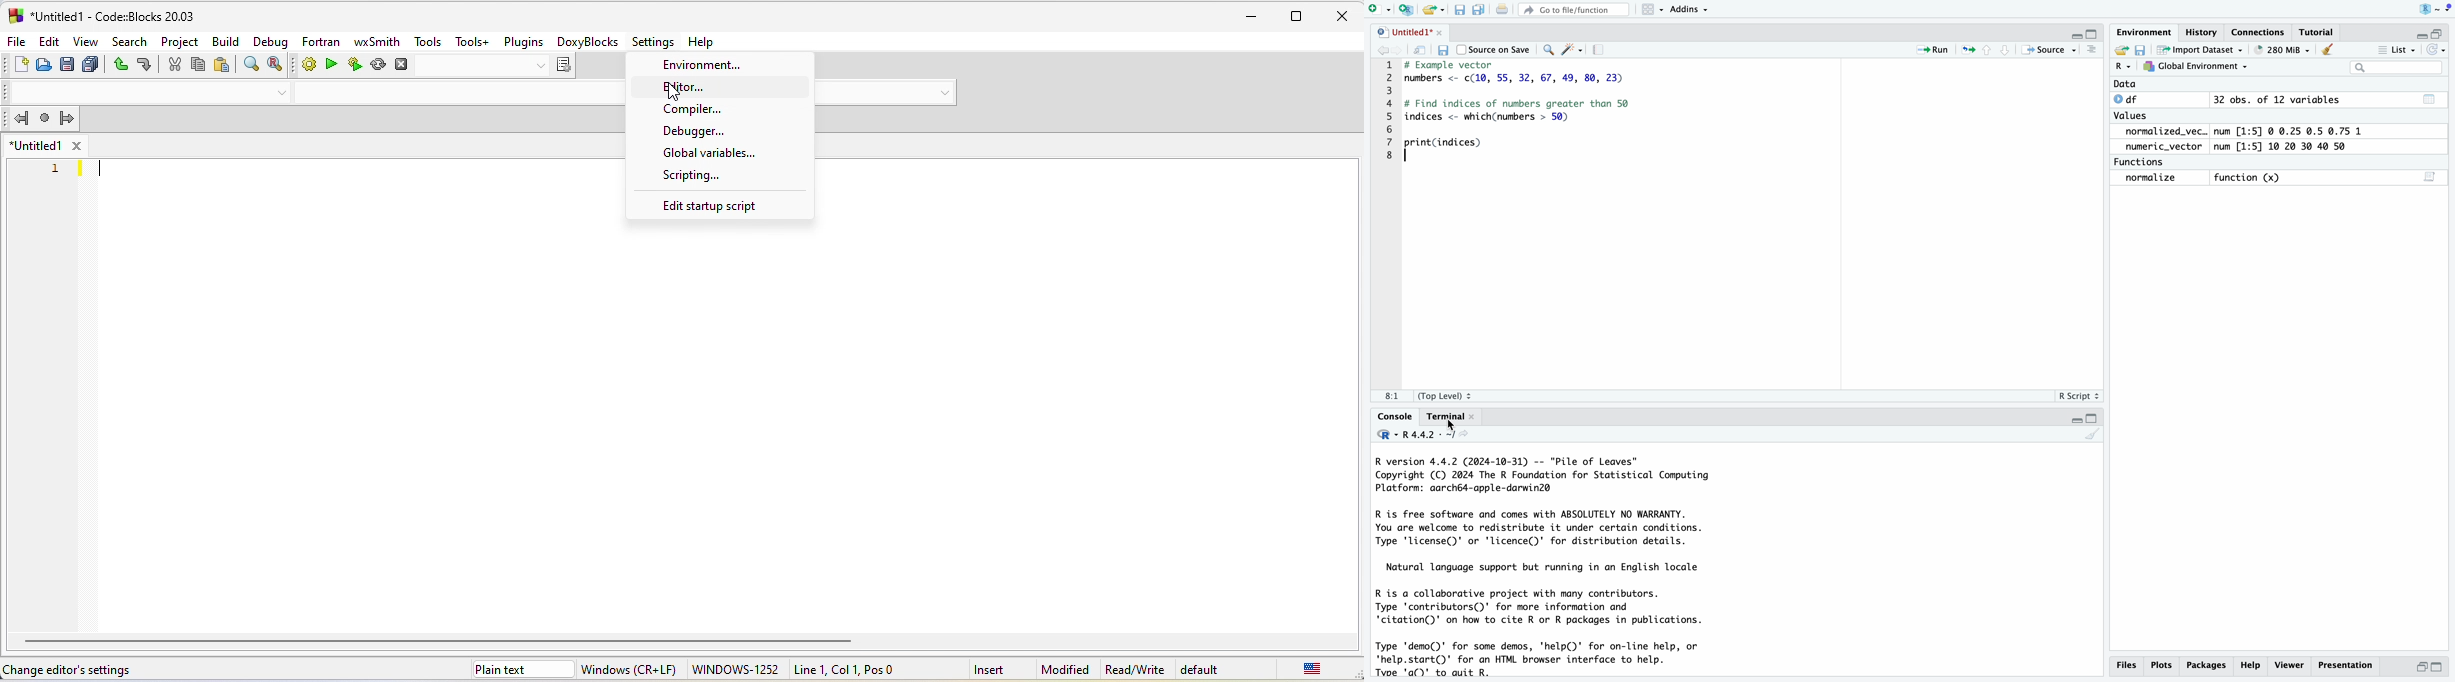 The height and width of the screenshot is (700, 2464). Describe the element at coordinates (2093, 34) in the screenshot. I see `MAXIMISE` at that location.